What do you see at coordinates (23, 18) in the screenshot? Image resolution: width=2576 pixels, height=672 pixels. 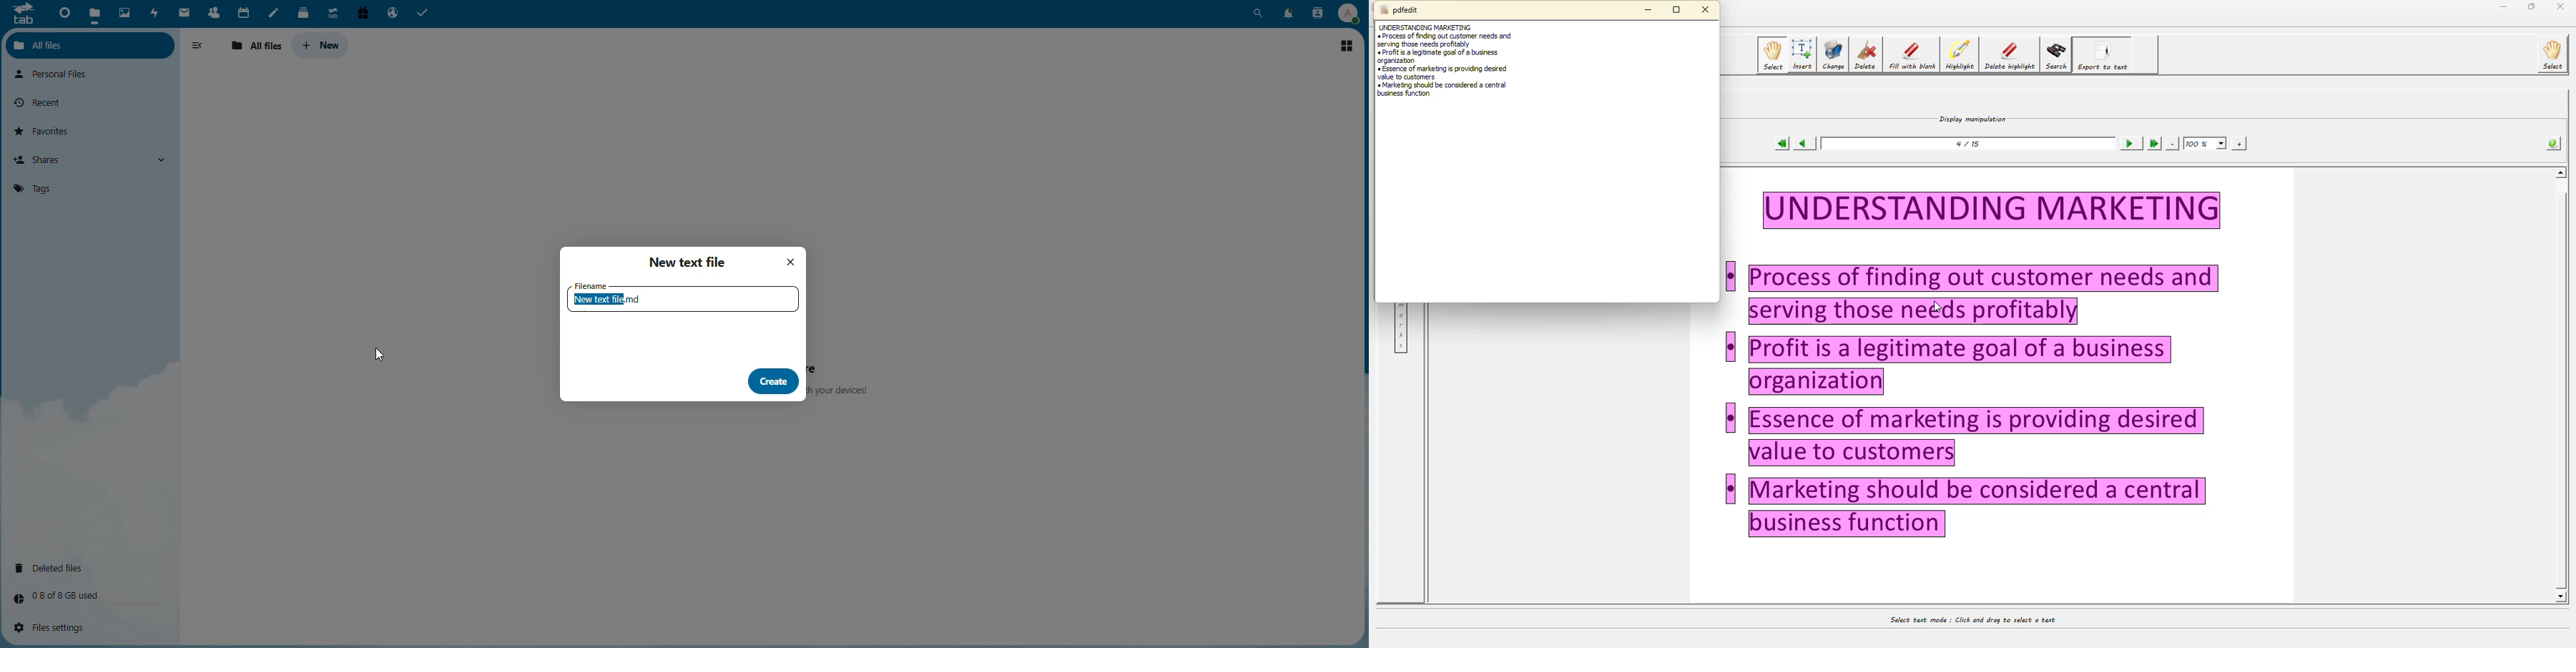 I see `logo` at bounding box center [23, 18].